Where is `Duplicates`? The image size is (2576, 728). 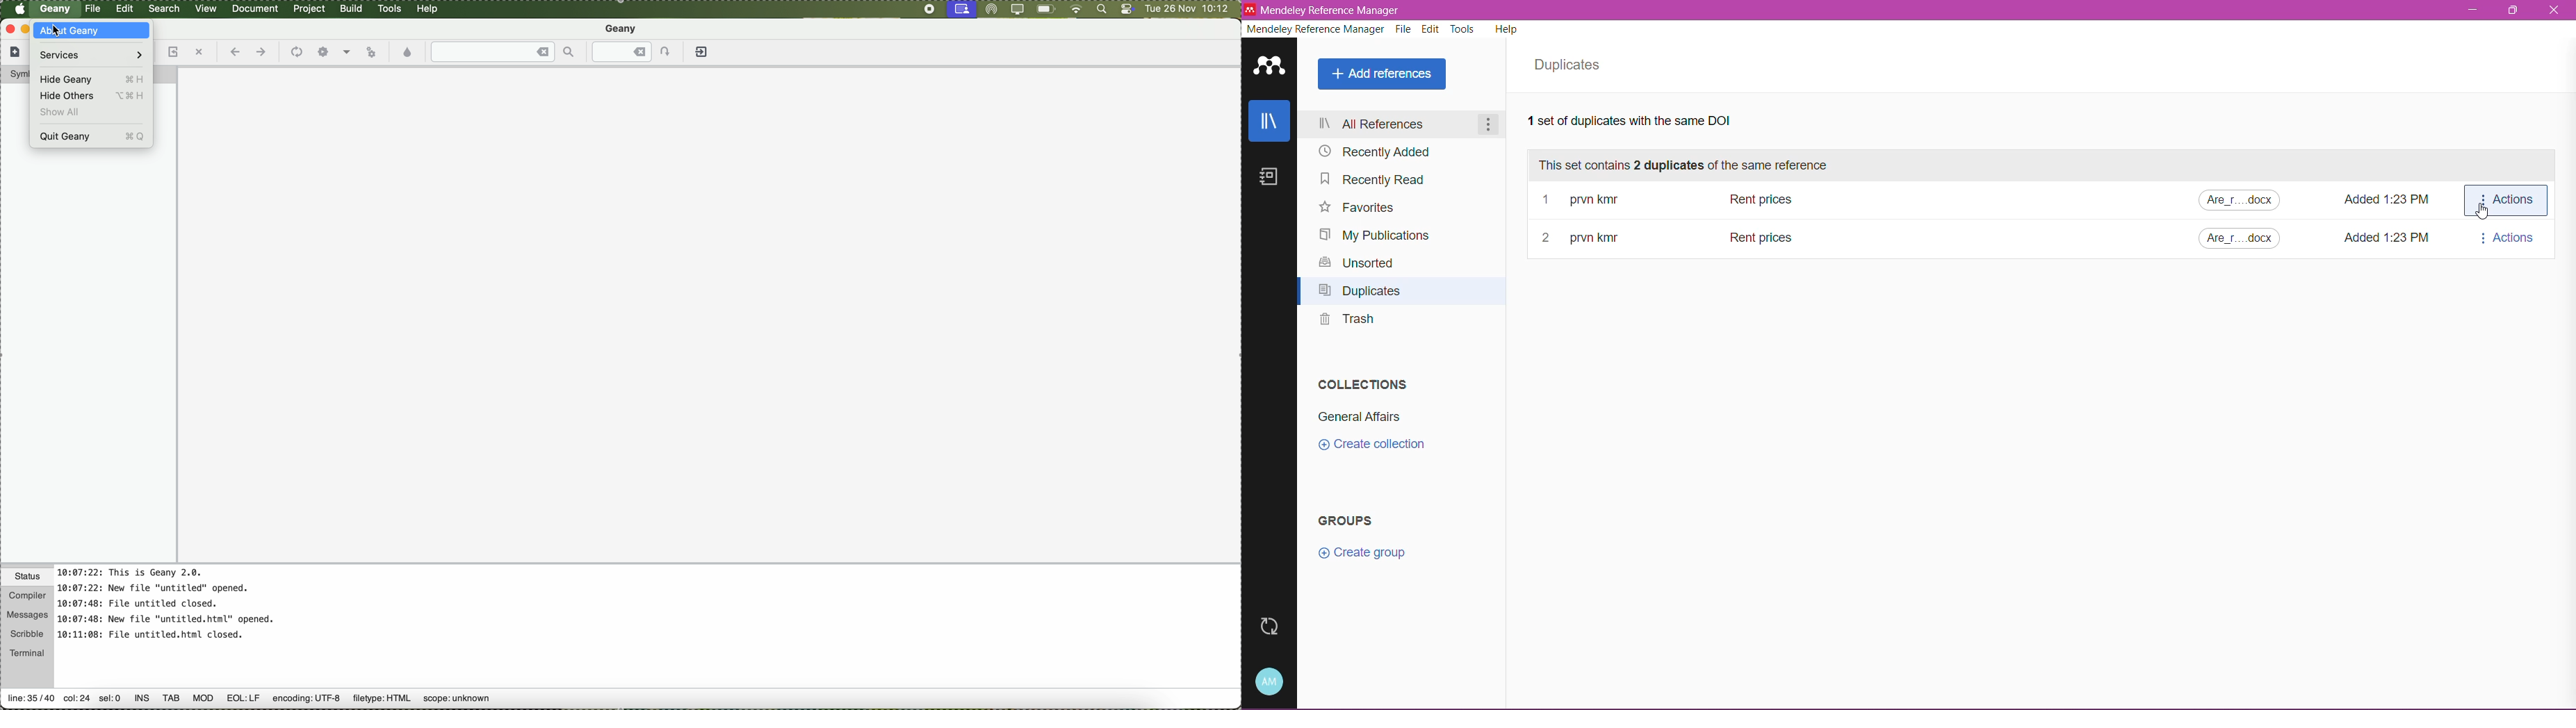 Duplicates is located at coordinates (1364, 292).